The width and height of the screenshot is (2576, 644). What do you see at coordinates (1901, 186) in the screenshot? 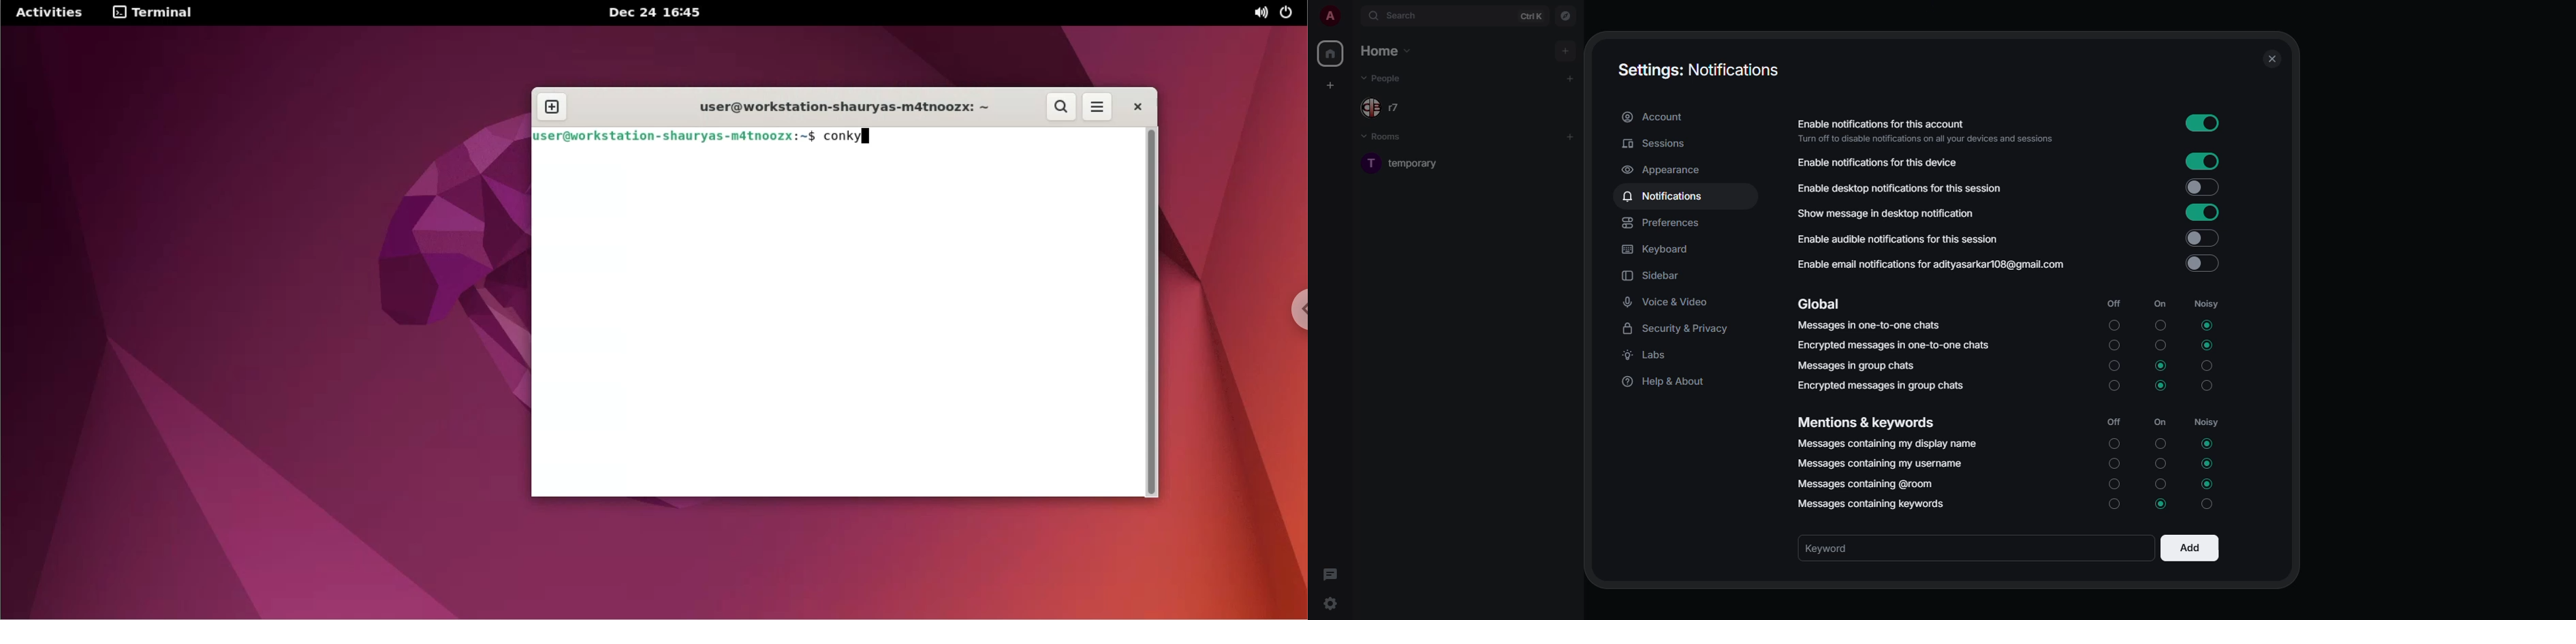
I see `enable desktop notifications for this session` at bounding box center [1901, 186].